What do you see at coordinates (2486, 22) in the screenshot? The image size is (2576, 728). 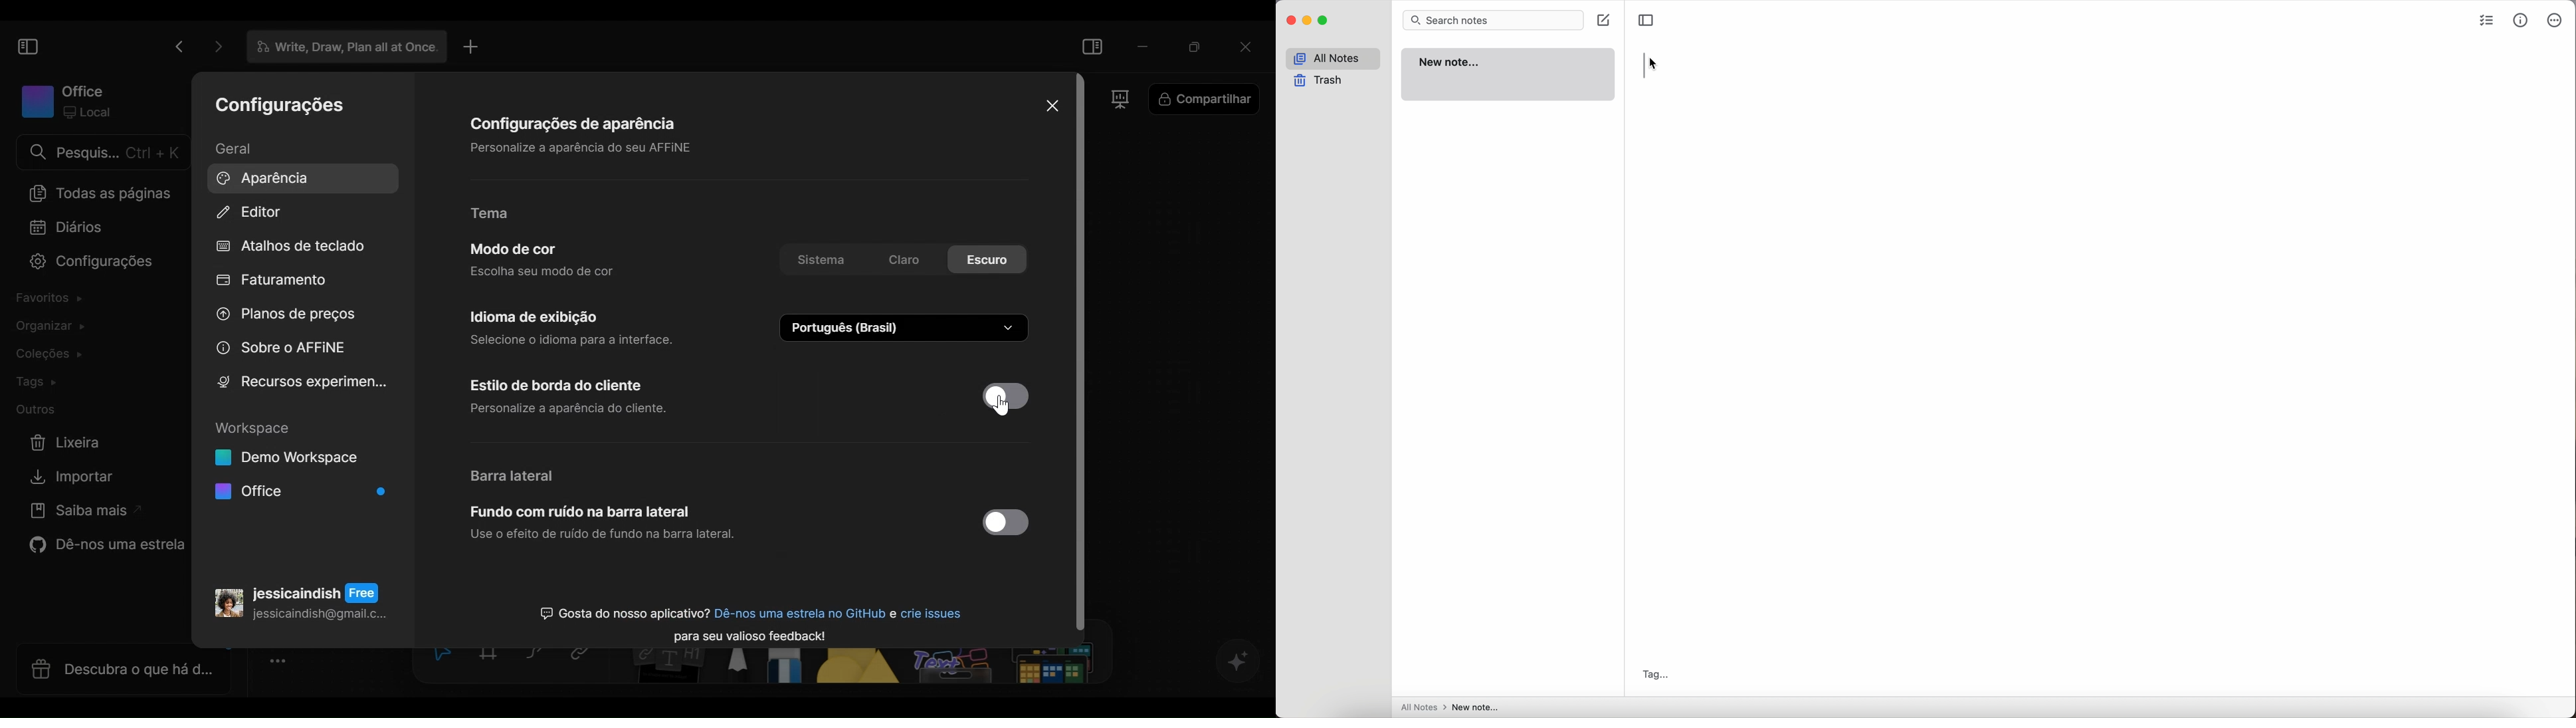 I see `check list` at bounding box center [2486, 22].